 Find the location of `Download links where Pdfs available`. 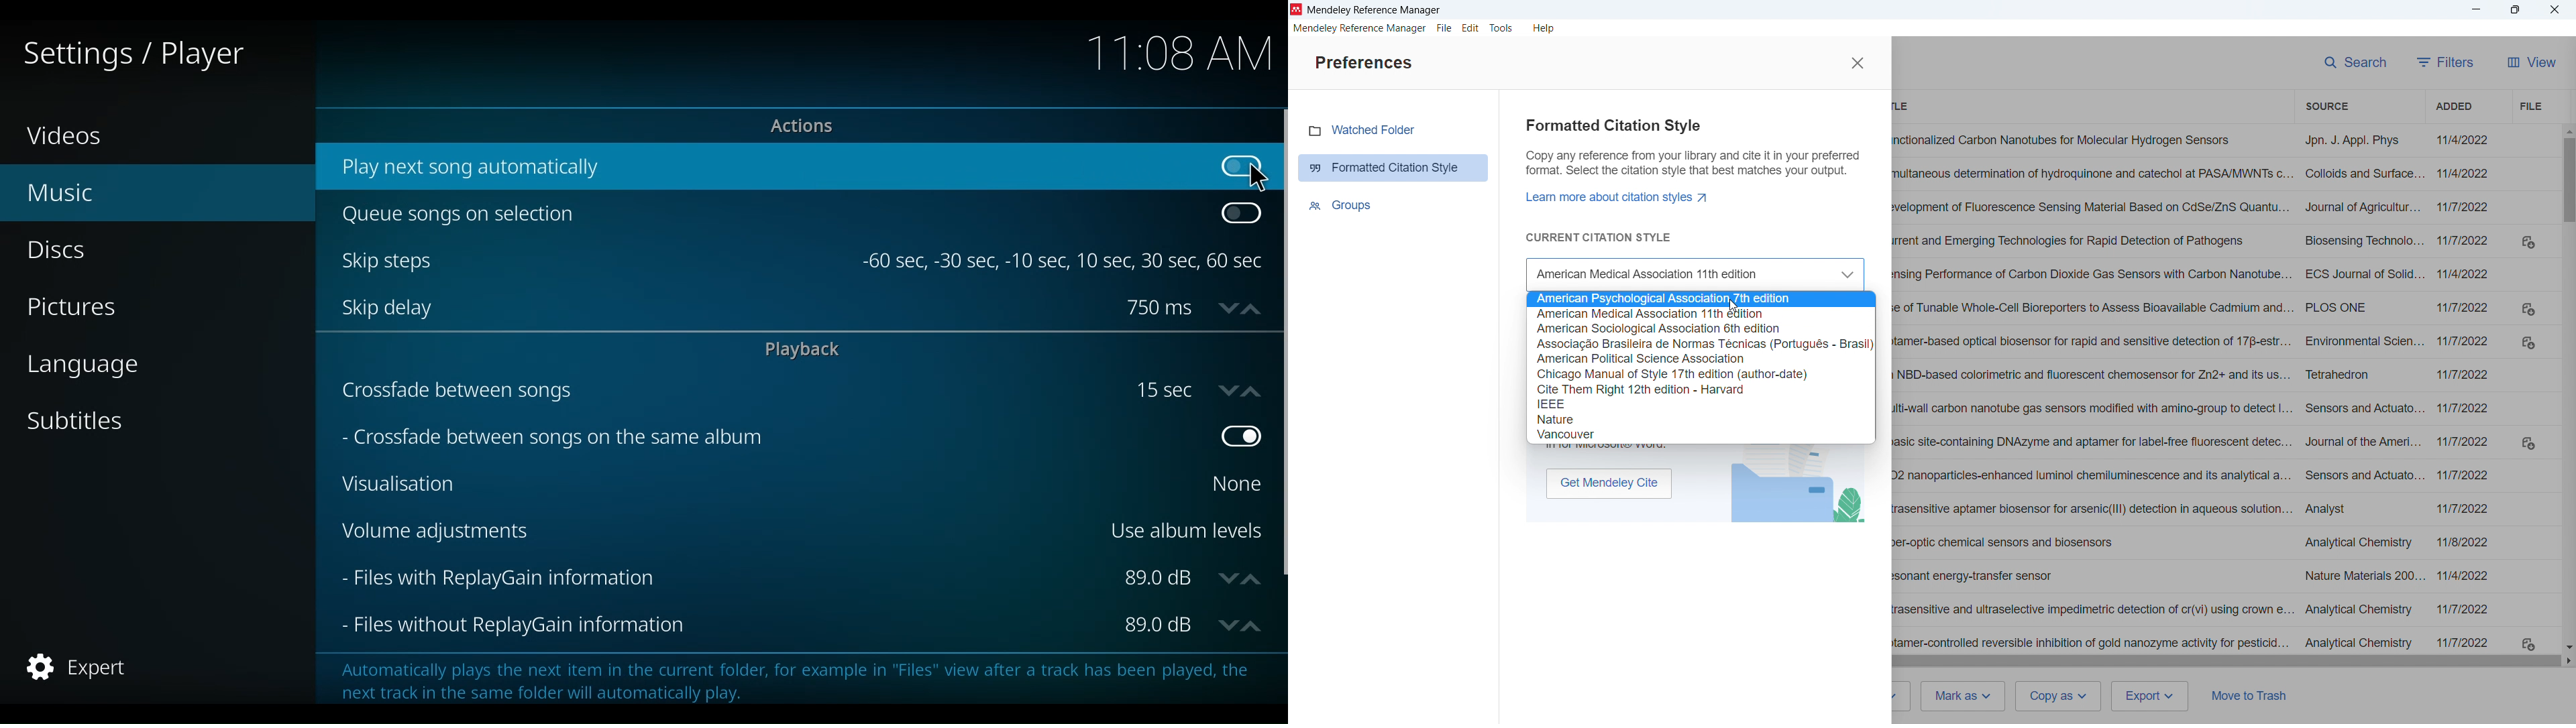

Download links where Pdfs available is located at coordinates (2529, 443).